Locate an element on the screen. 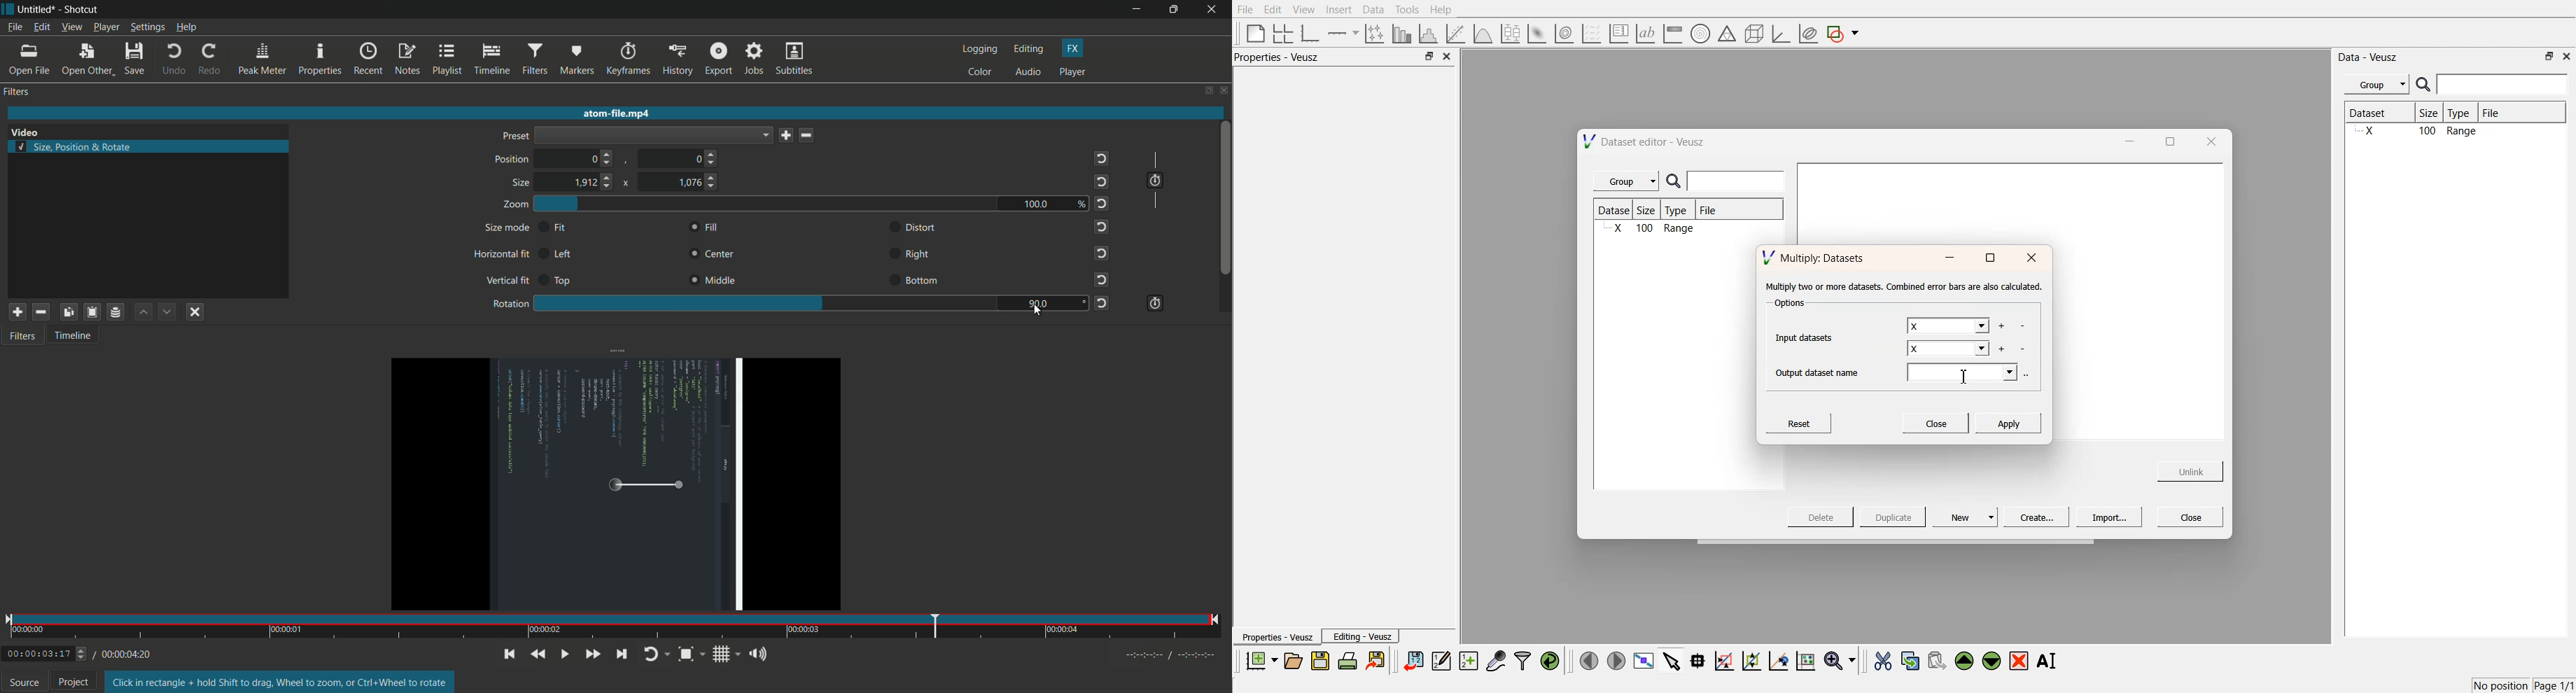 This screenshot has width=2576, height=700. | is located at coordinates (1153, 155).